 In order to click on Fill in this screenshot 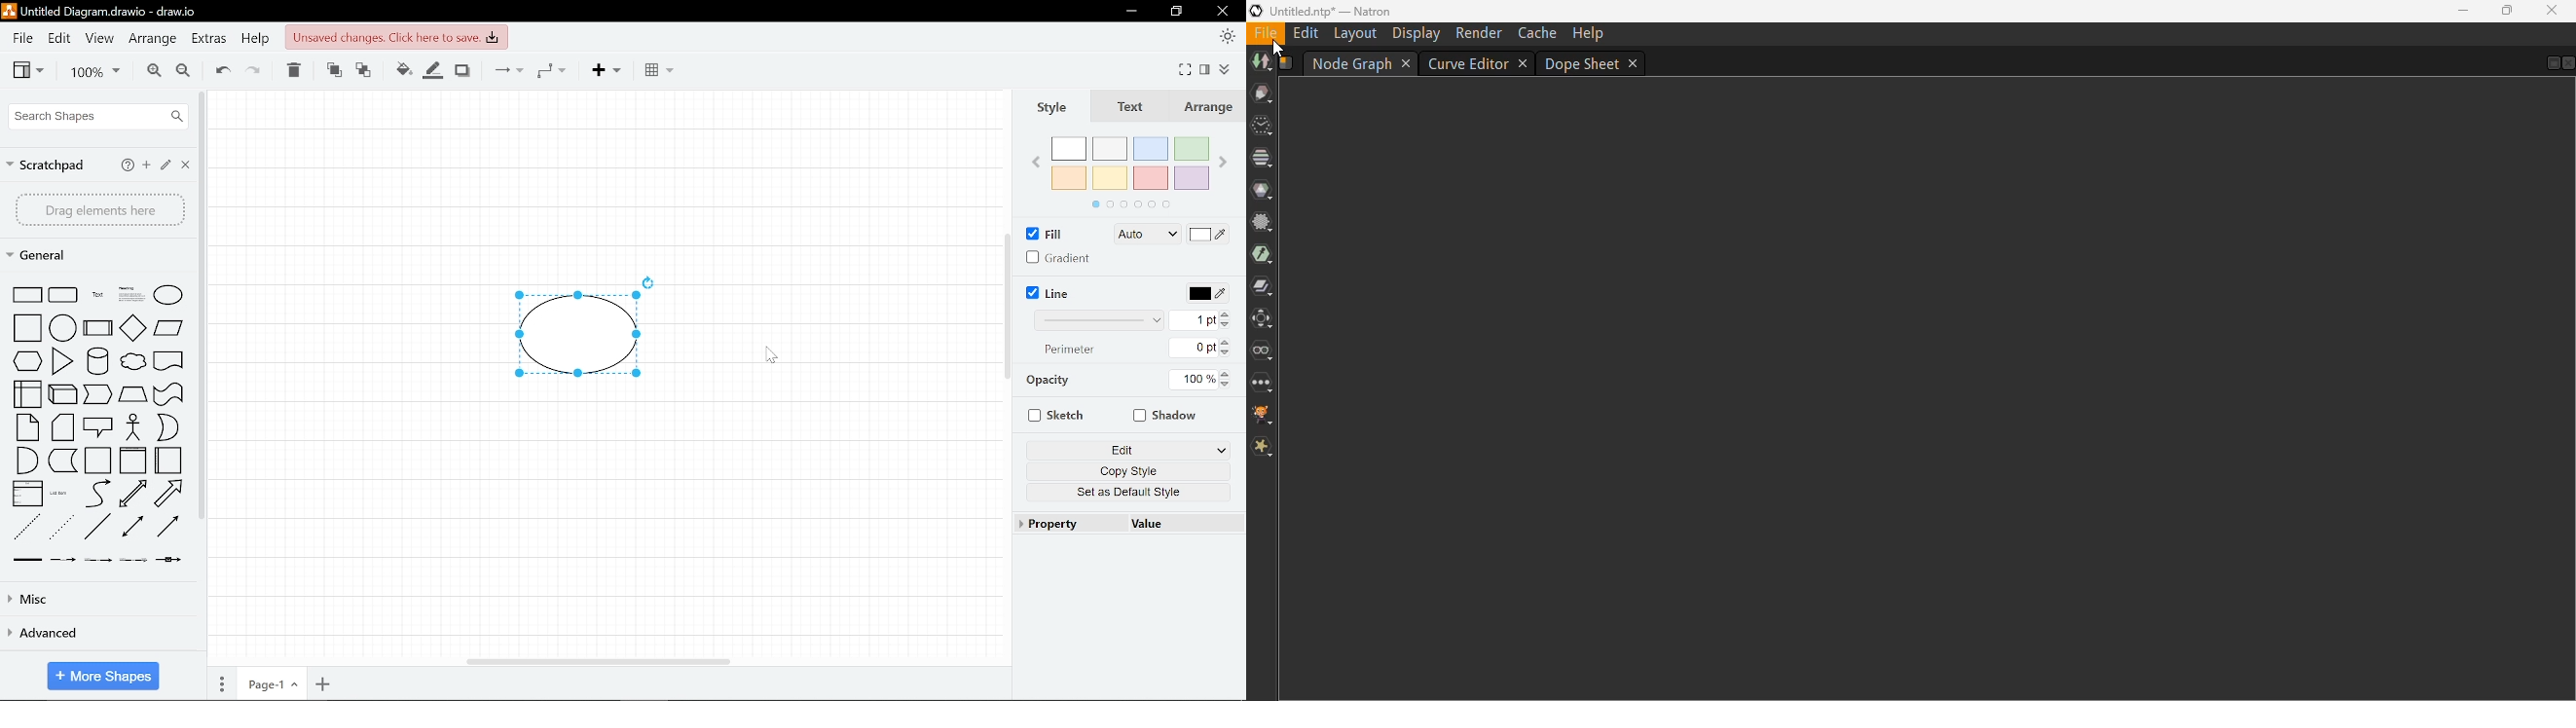, I will do `click(1045, 234)`.